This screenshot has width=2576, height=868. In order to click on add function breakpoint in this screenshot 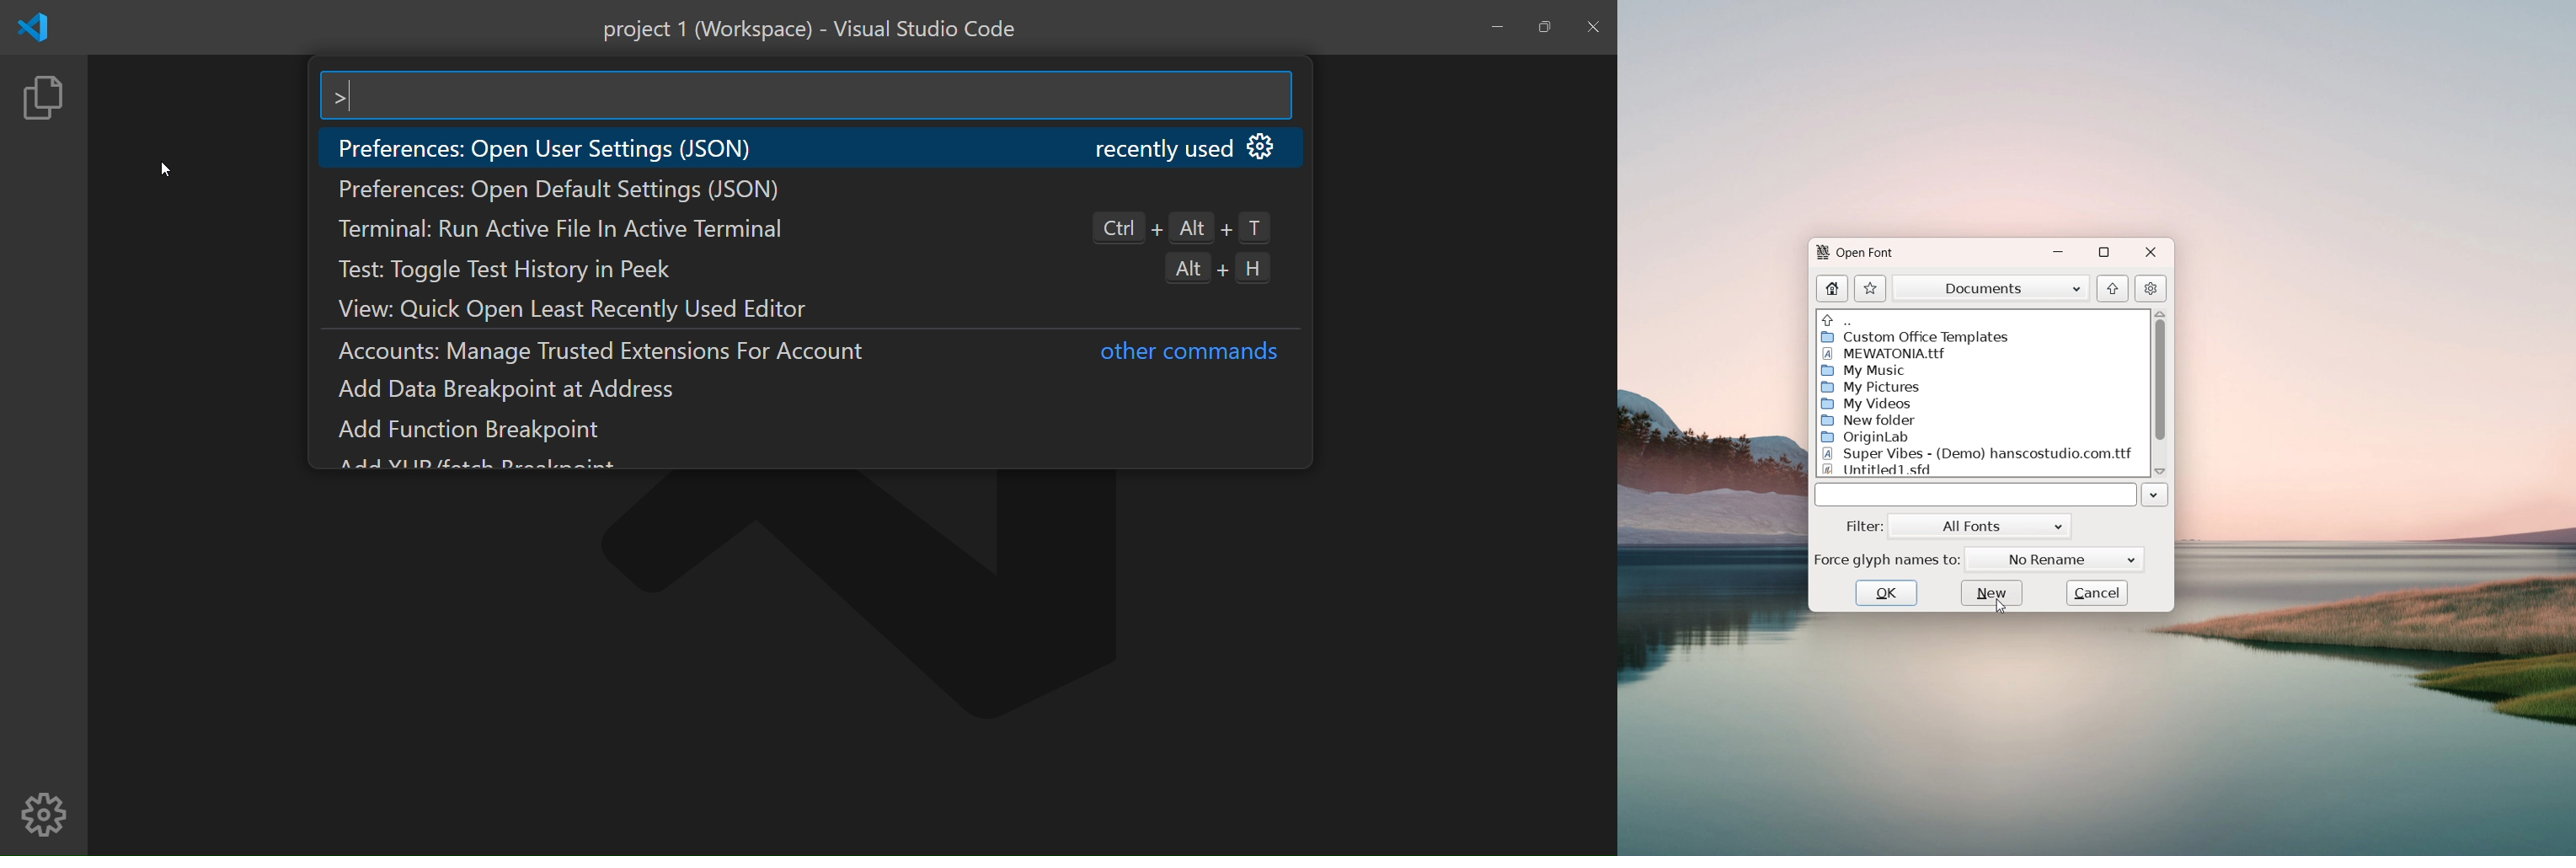, I will do `click(484, 431)`.